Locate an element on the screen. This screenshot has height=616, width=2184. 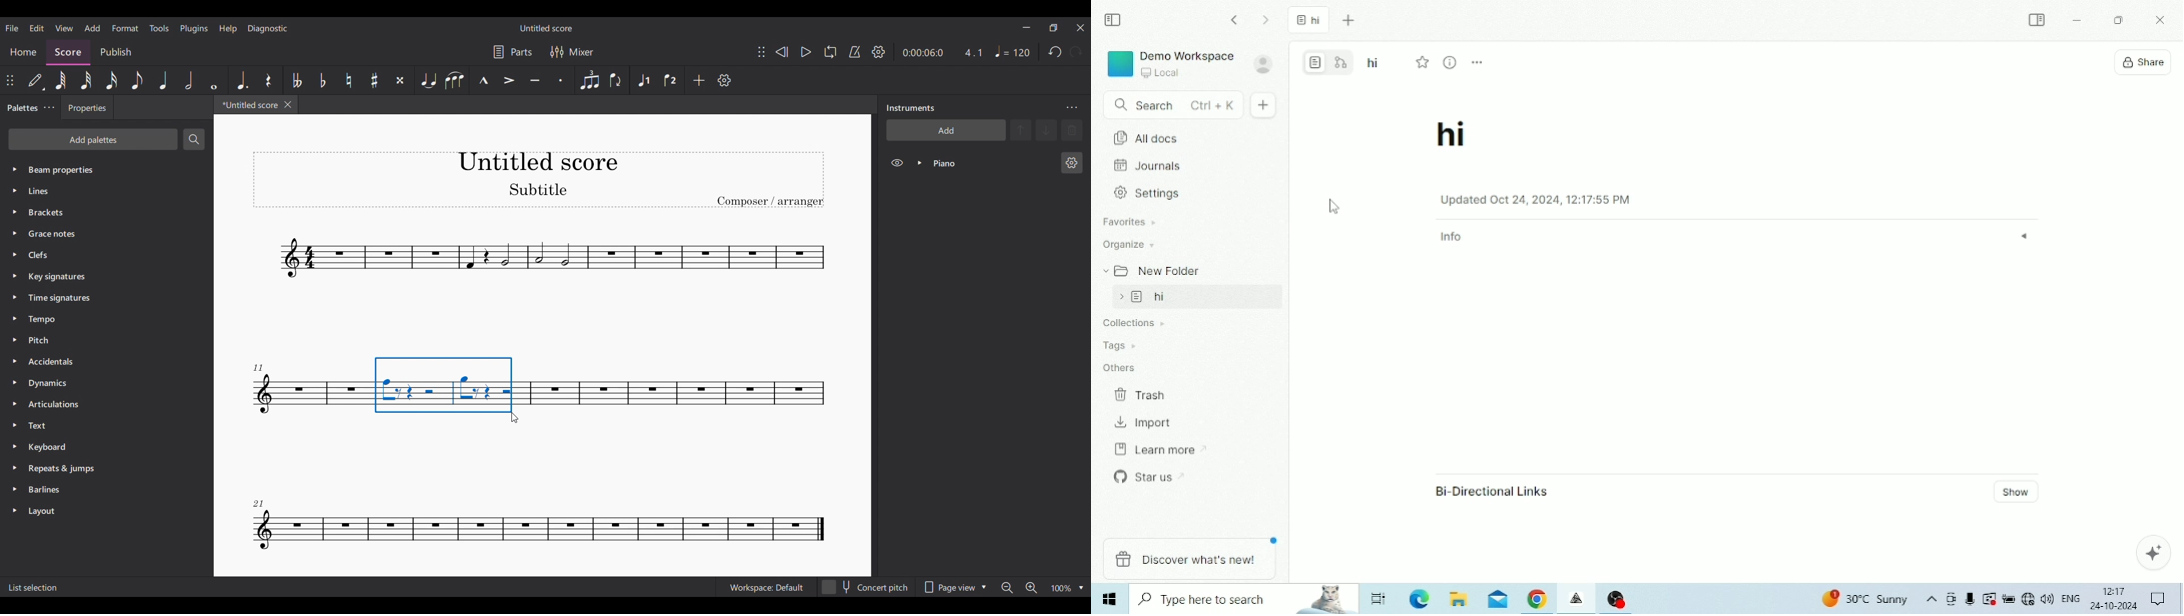
Default is located at coordinates (36, 80).